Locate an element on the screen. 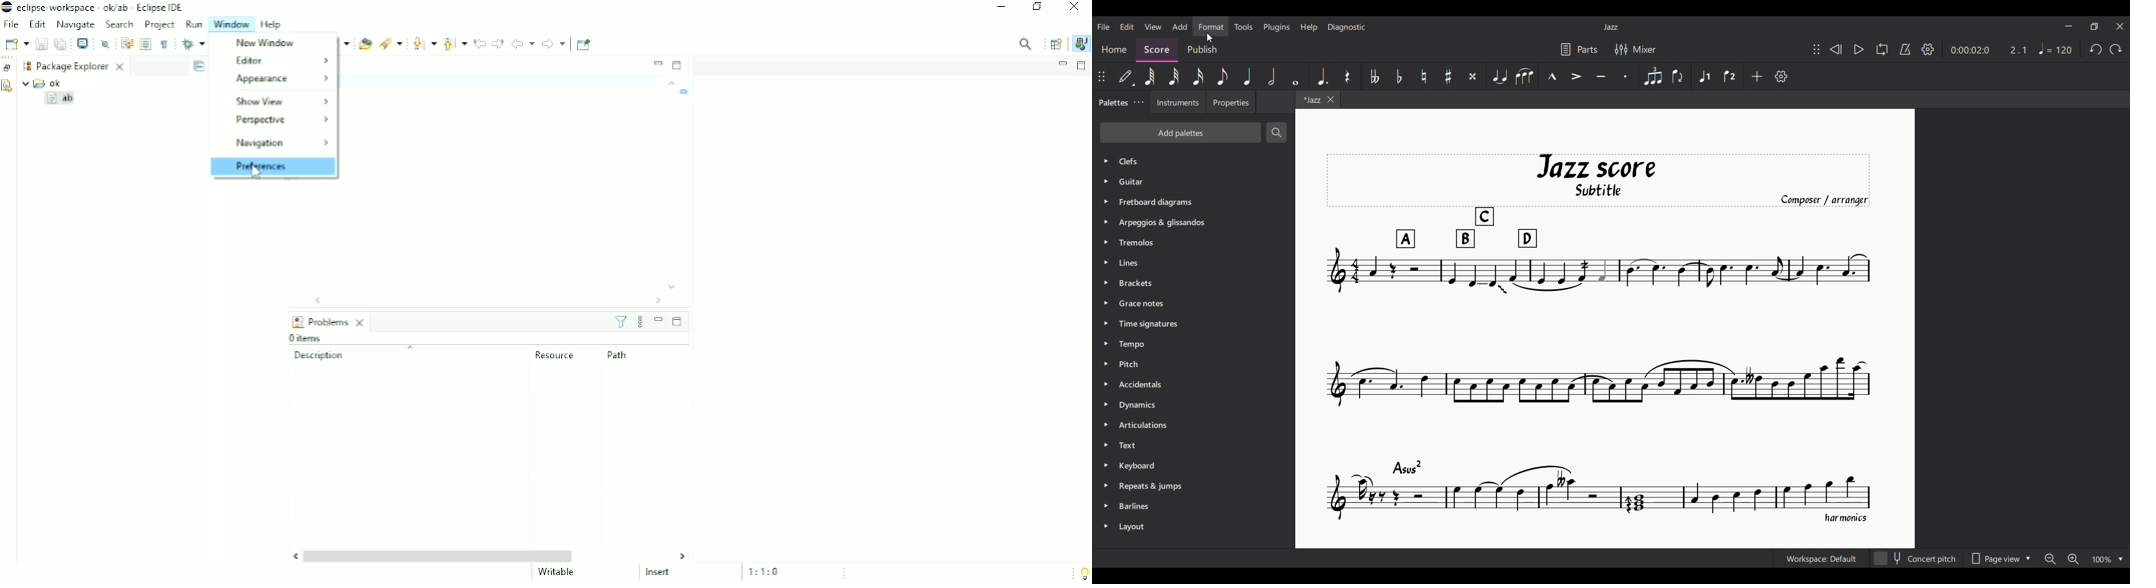 Image resolution: width=2156 pixels, height=588 pixels. Toggle double flat is located at coordinates (1374, 76).